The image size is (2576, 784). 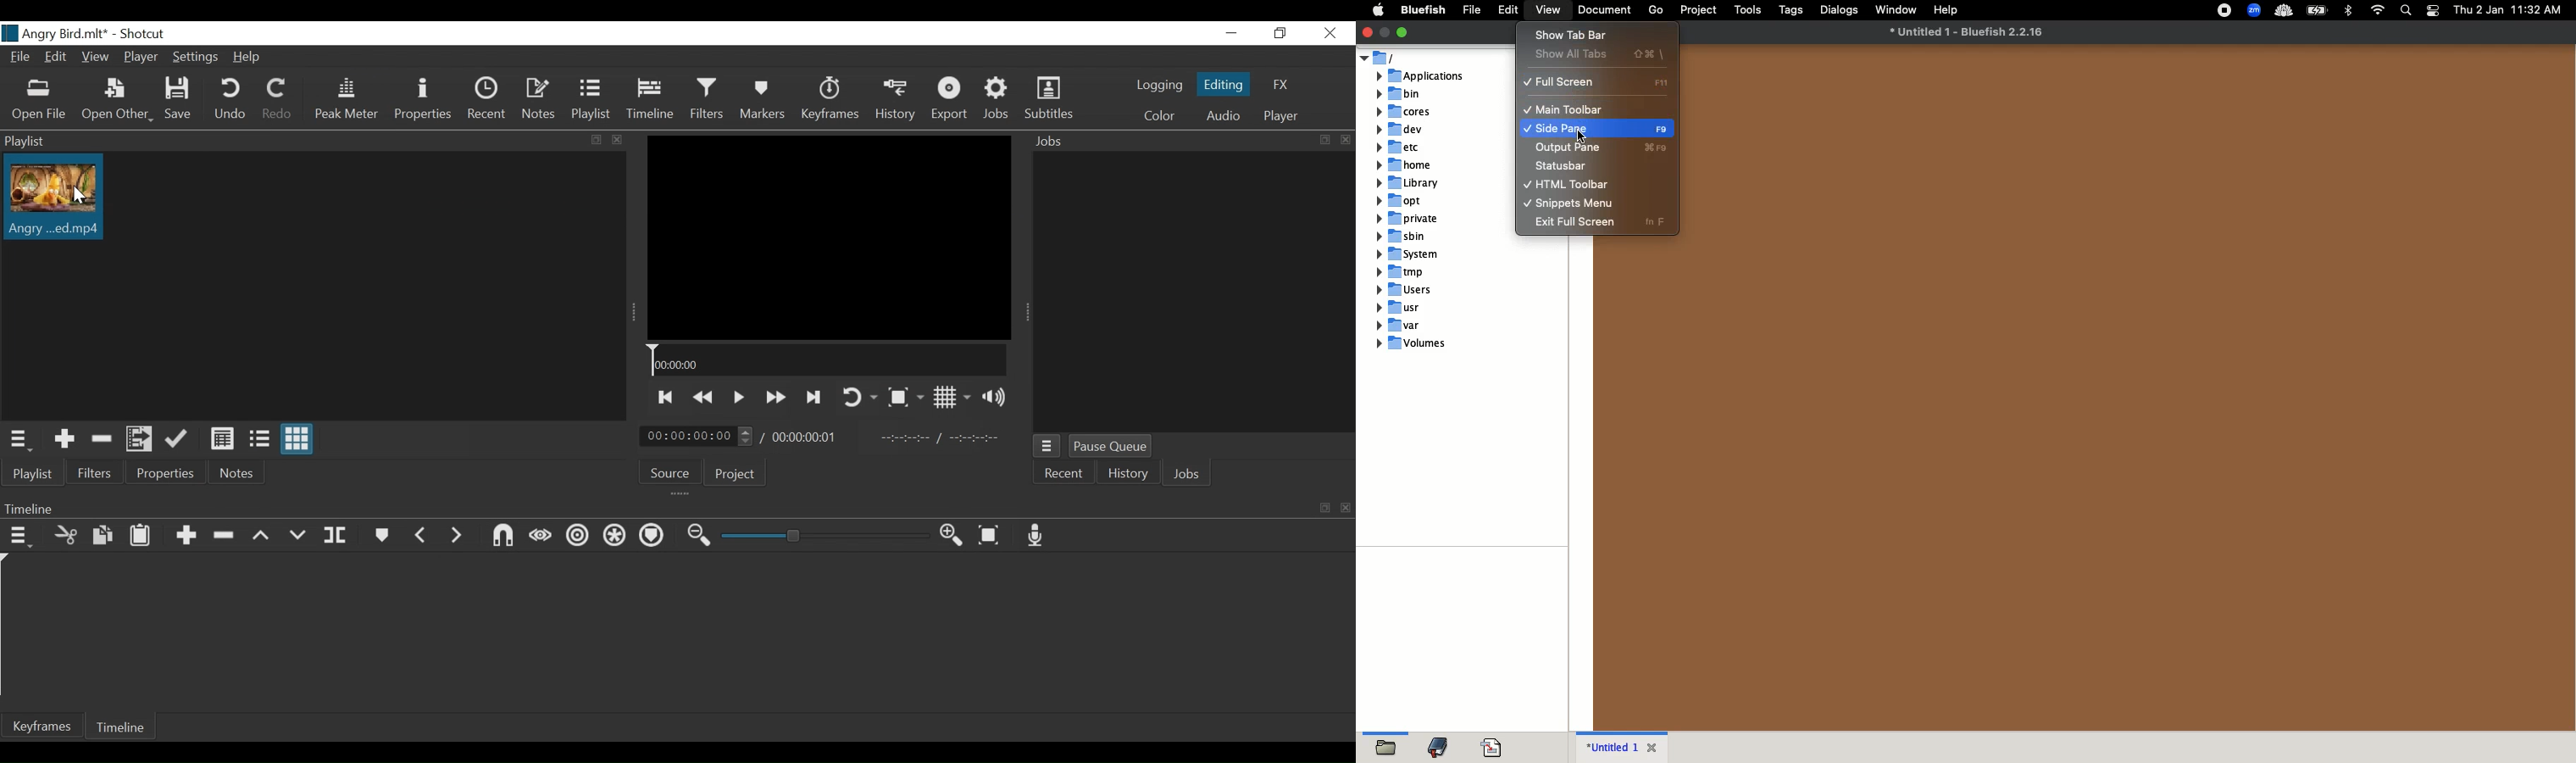 What do you see at coordinates (167, 470) in the screenshot?
I see `Properties` at bounding box center [167, 470].